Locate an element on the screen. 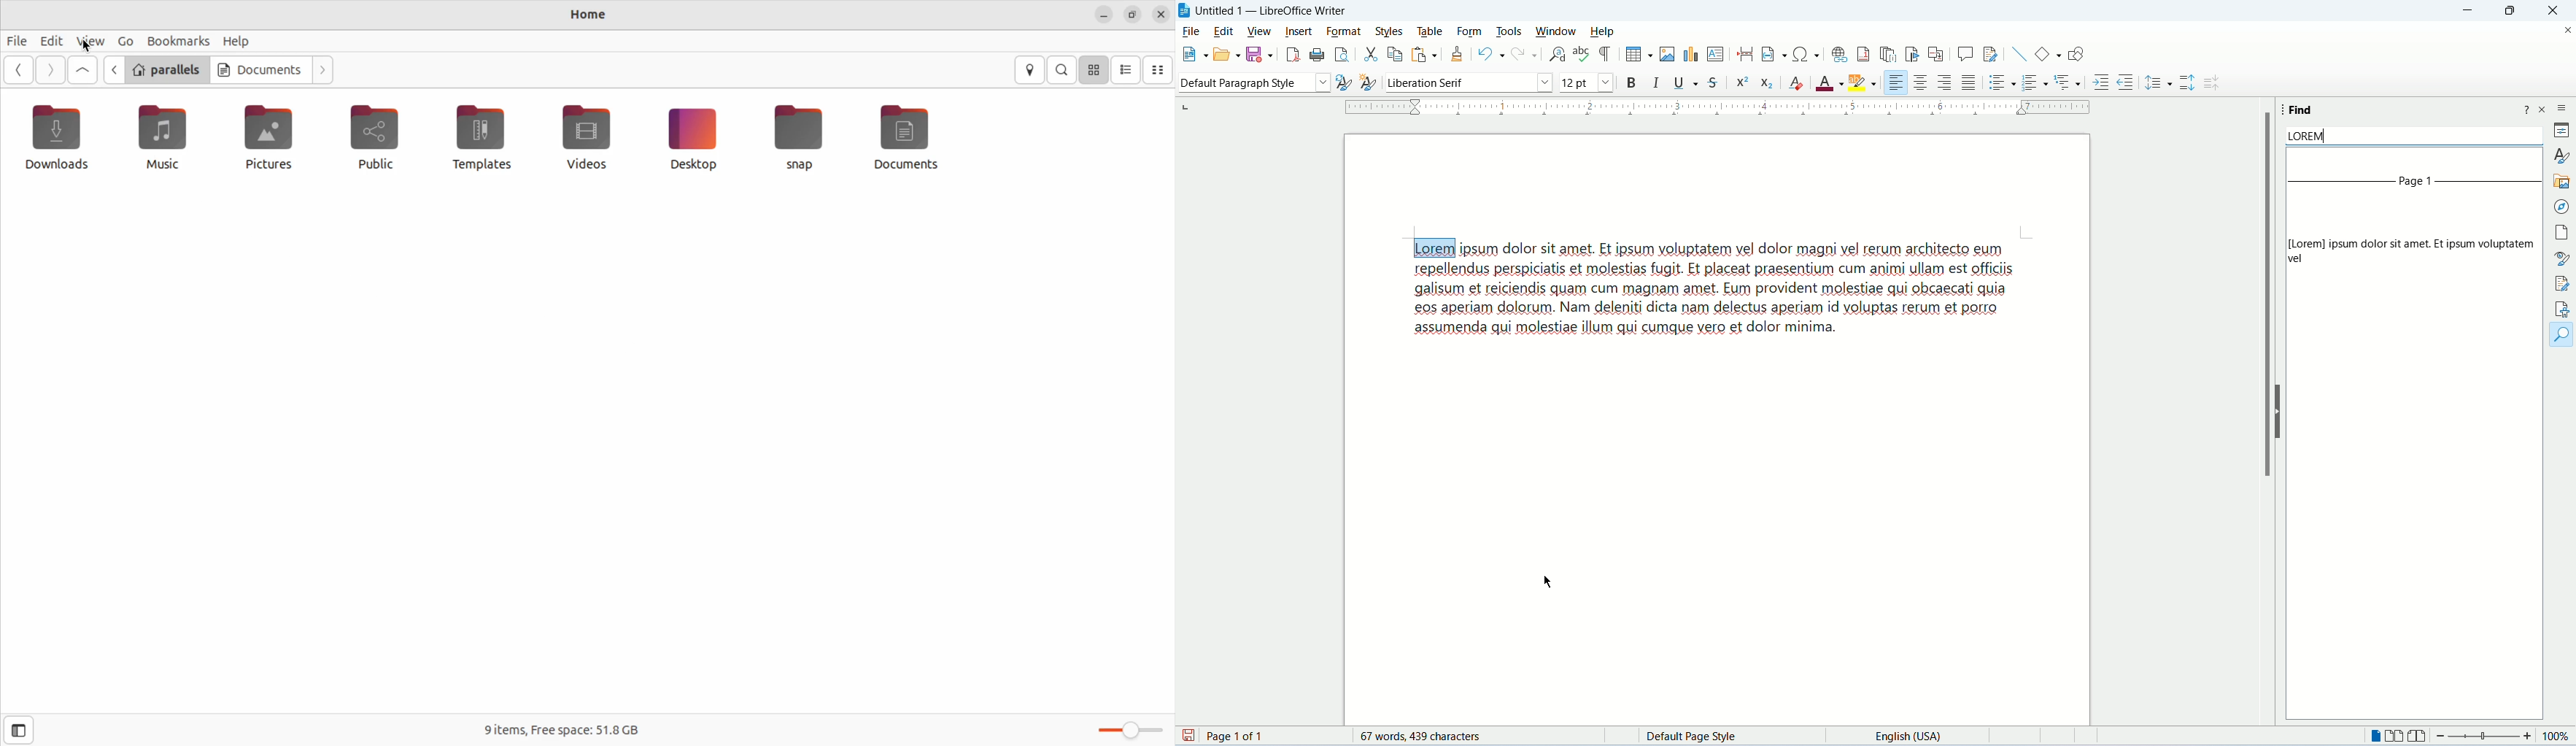 This screenshot has width=2576, height=756. page number is located at coordinates (2418, 187).